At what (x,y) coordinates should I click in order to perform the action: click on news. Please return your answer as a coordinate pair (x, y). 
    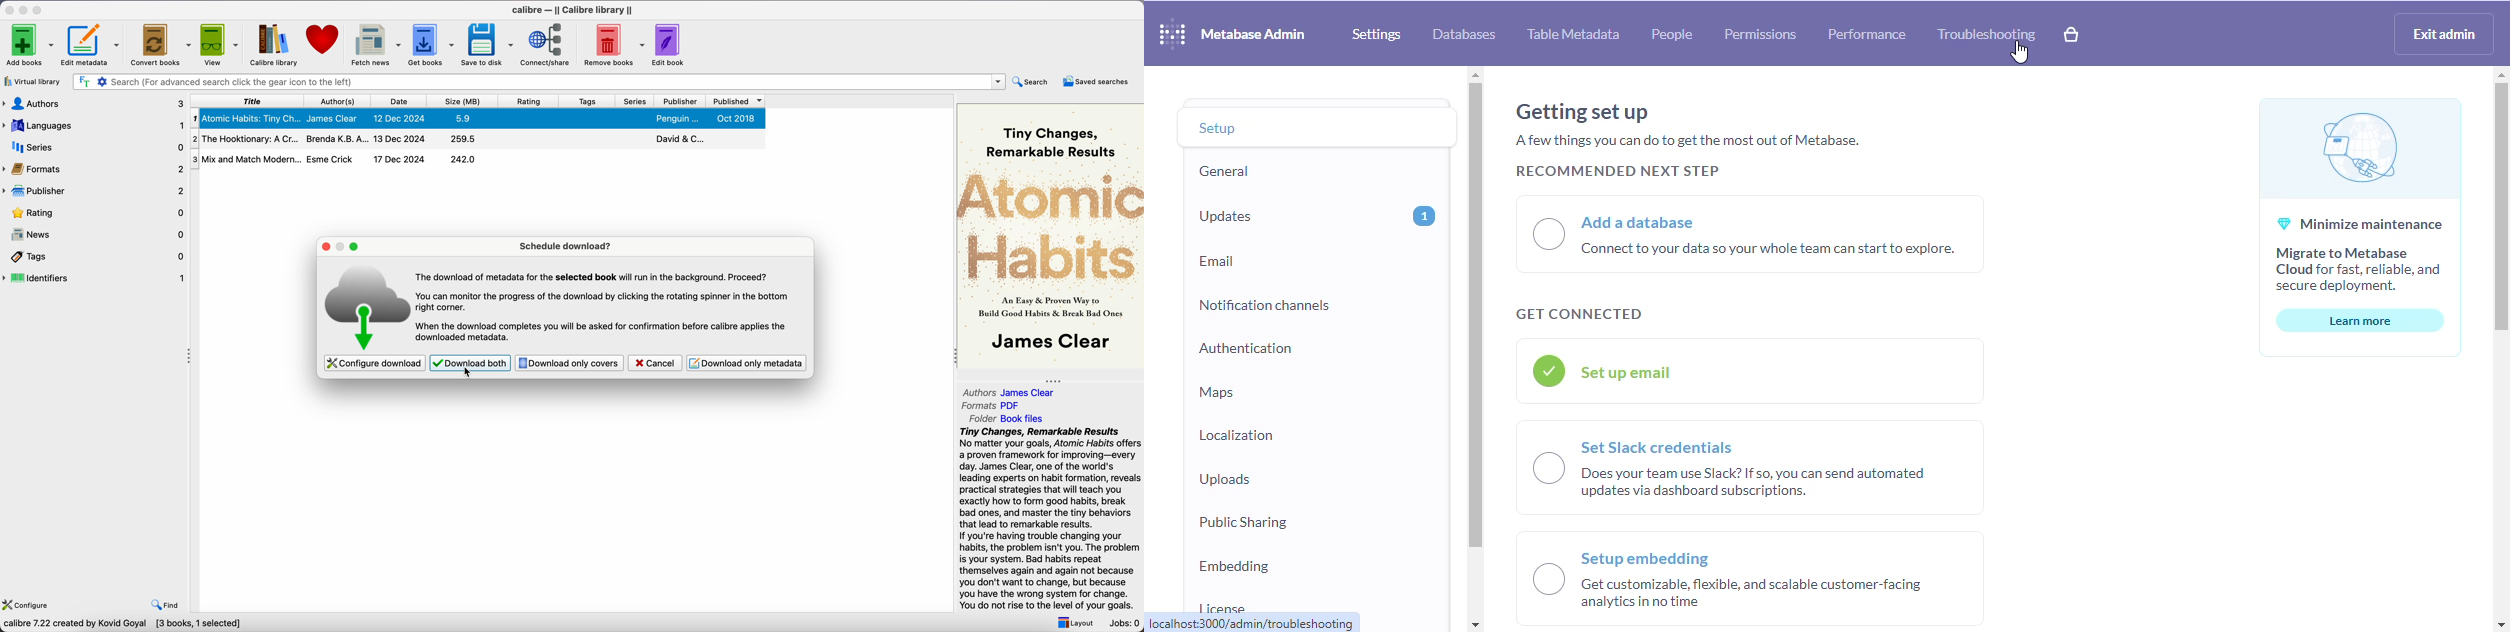
    Looking at the image, I should click on (96, 233).